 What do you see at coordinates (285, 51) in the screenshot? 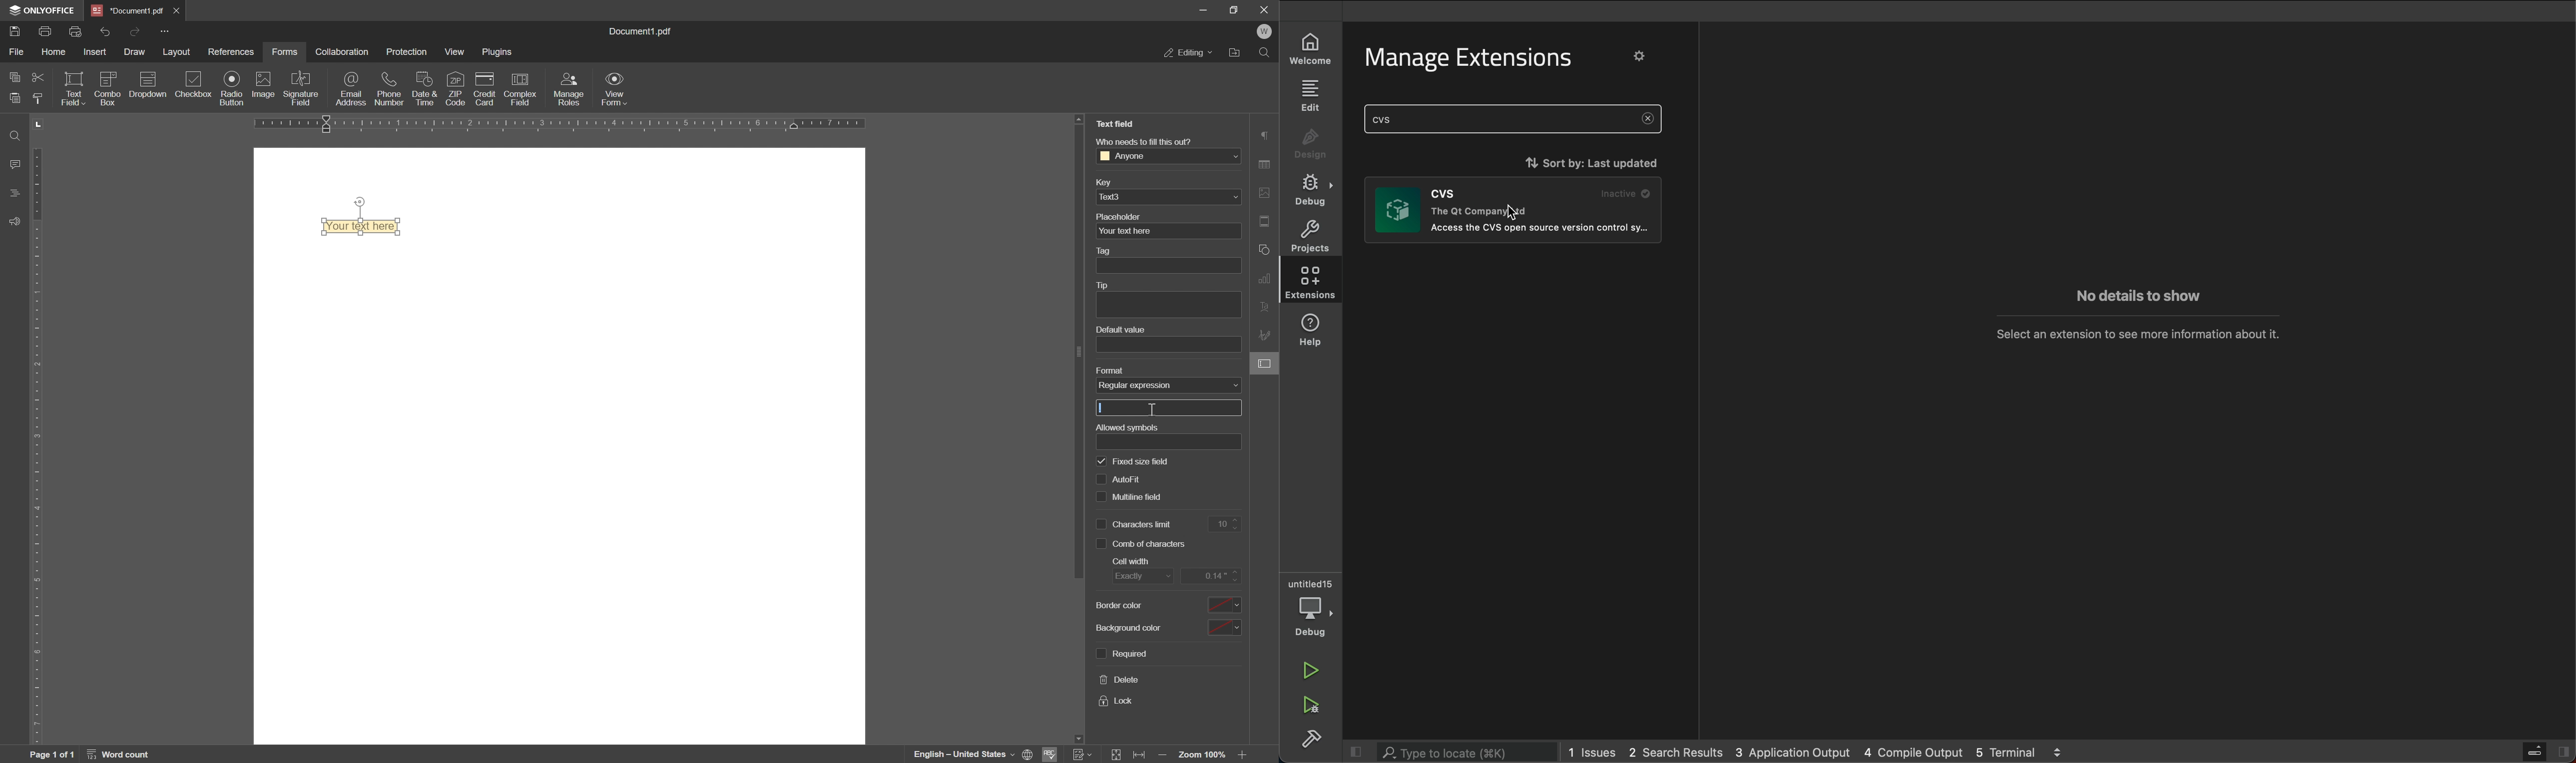
I see `forms` at bounding box center [285, 51].